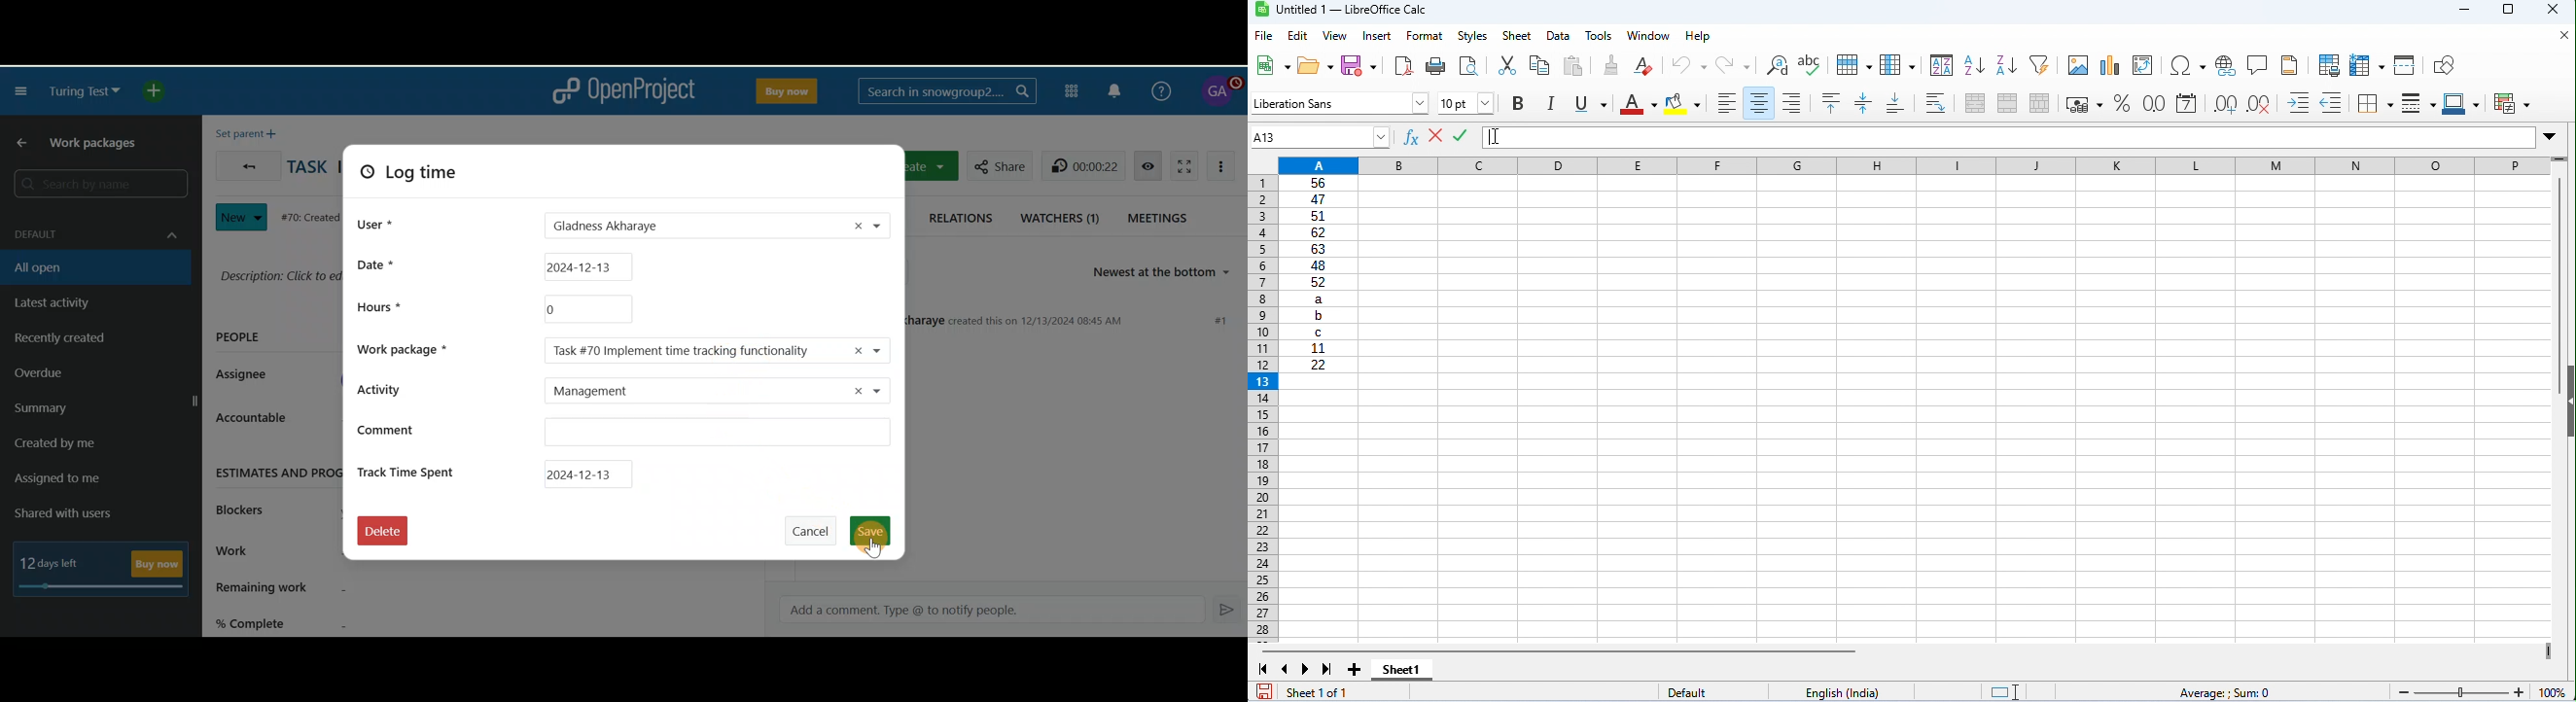  What do you see at coordinates (2187, 103) in the screenshot?
I see `format as date` at bounding box center [2187, 103].